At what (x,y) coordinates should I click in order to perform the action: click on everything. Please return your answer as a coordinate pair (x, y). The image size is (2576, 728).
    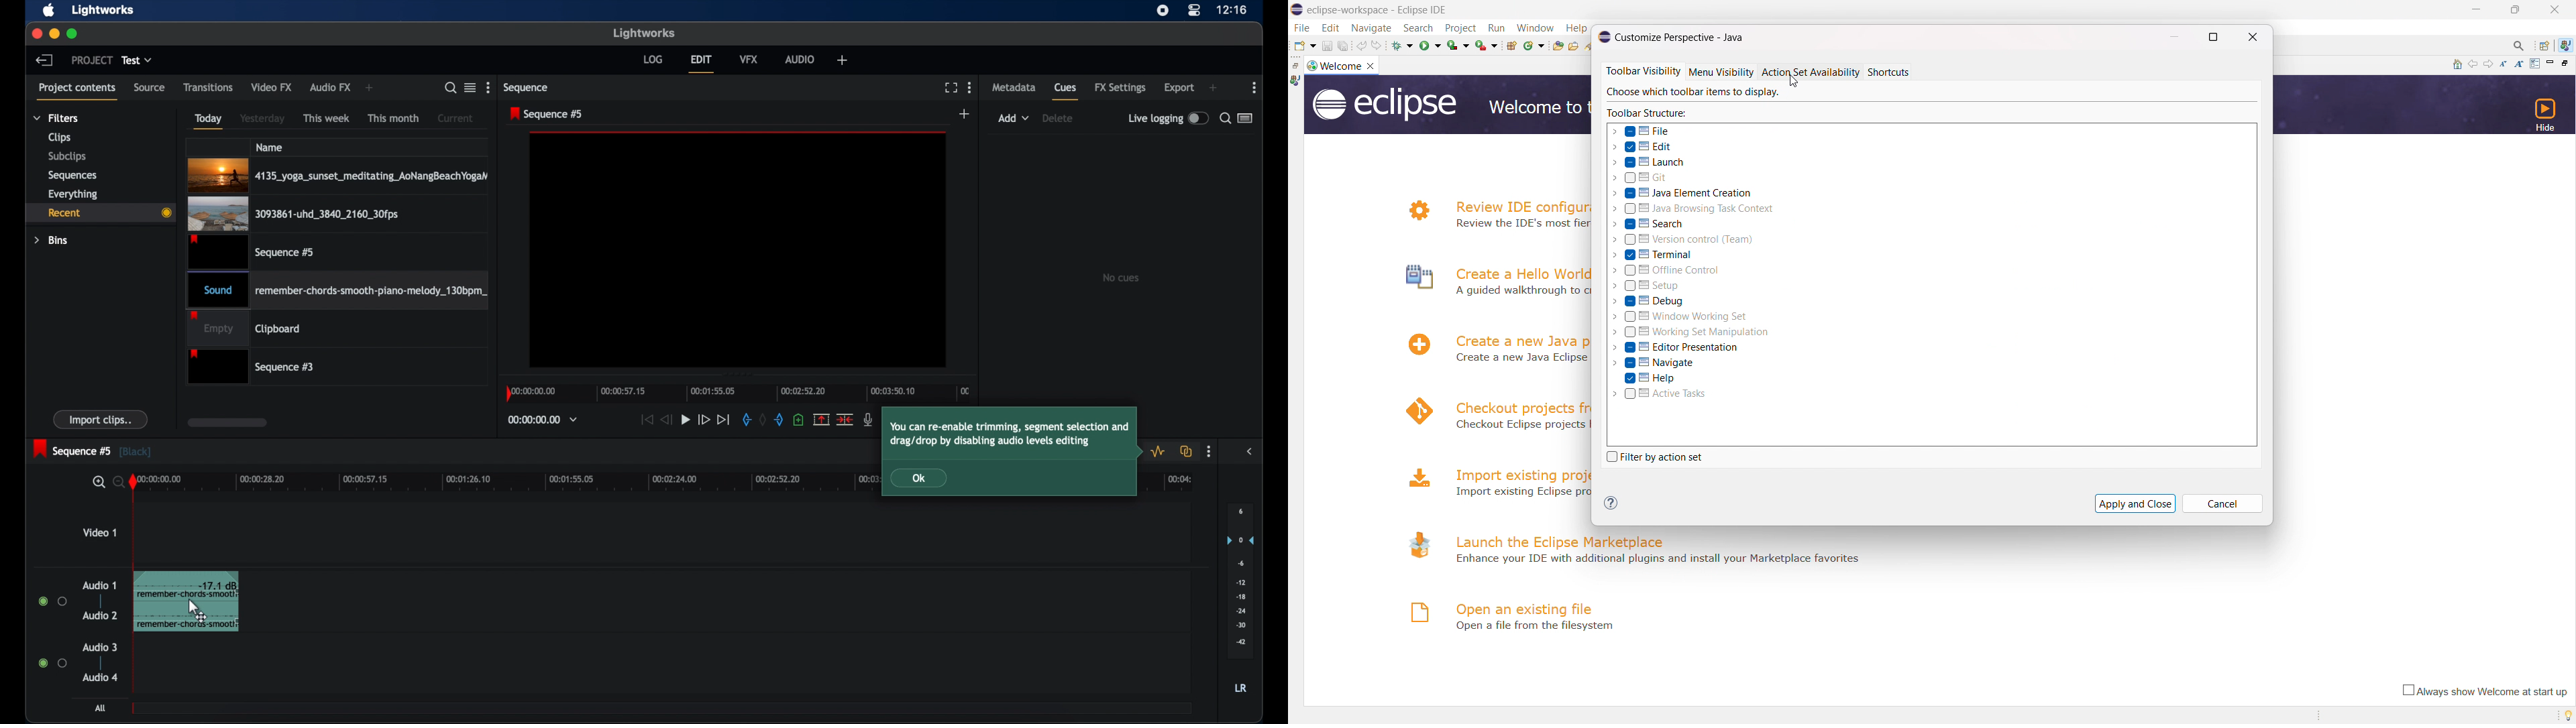
    Looking at the image, I should click on (72, 194).